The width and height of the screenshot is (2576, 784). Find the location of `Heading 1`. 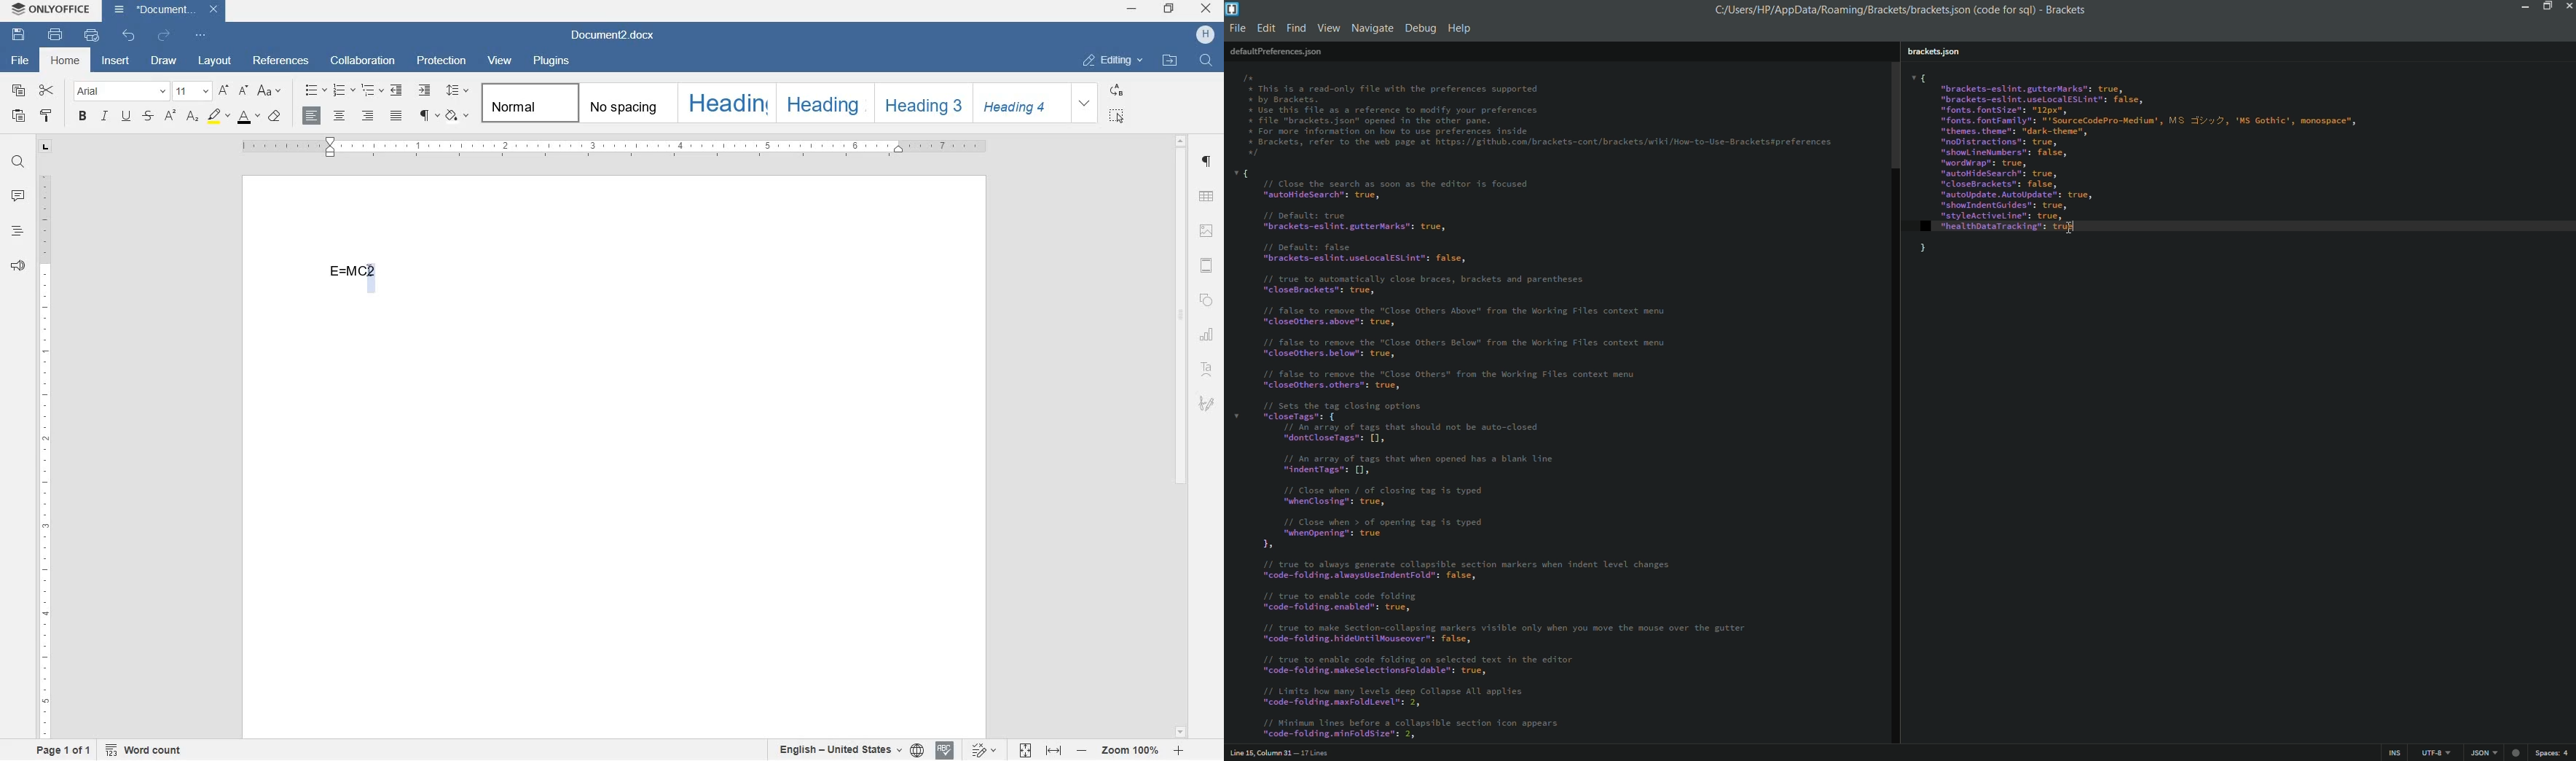

Heading 1 is located at coordinates (725, 102).